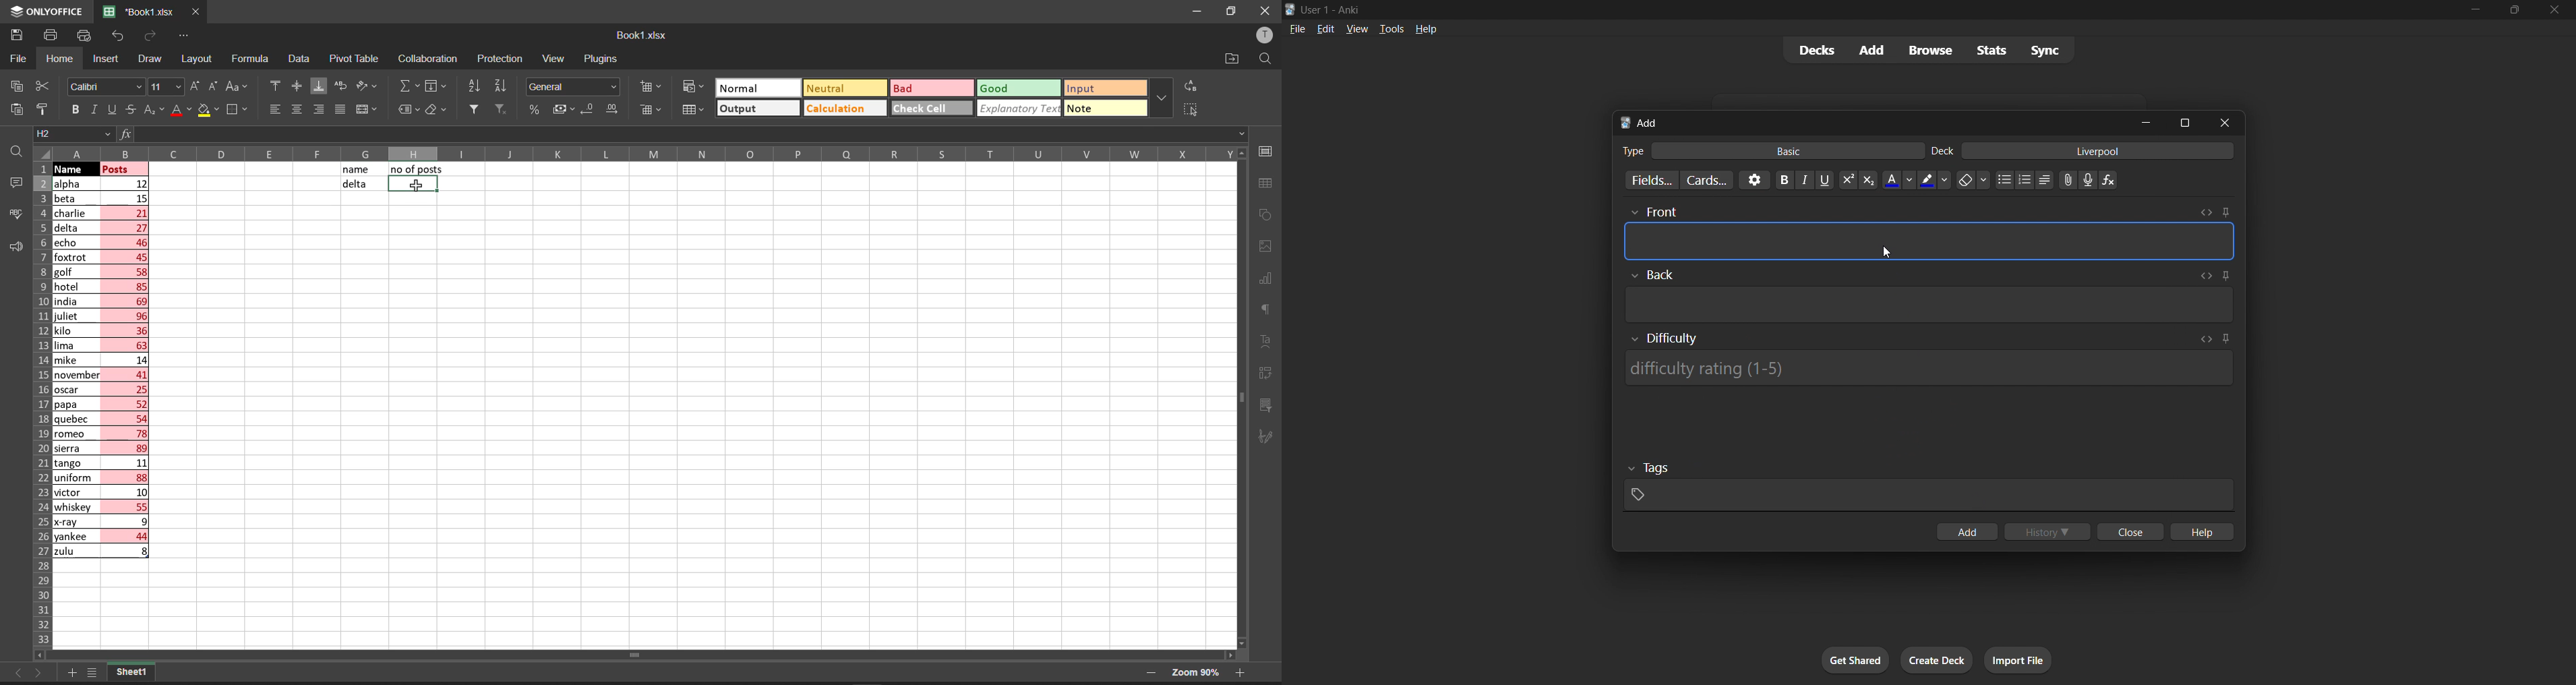  I want to click on minimize, so click(2475, 10).